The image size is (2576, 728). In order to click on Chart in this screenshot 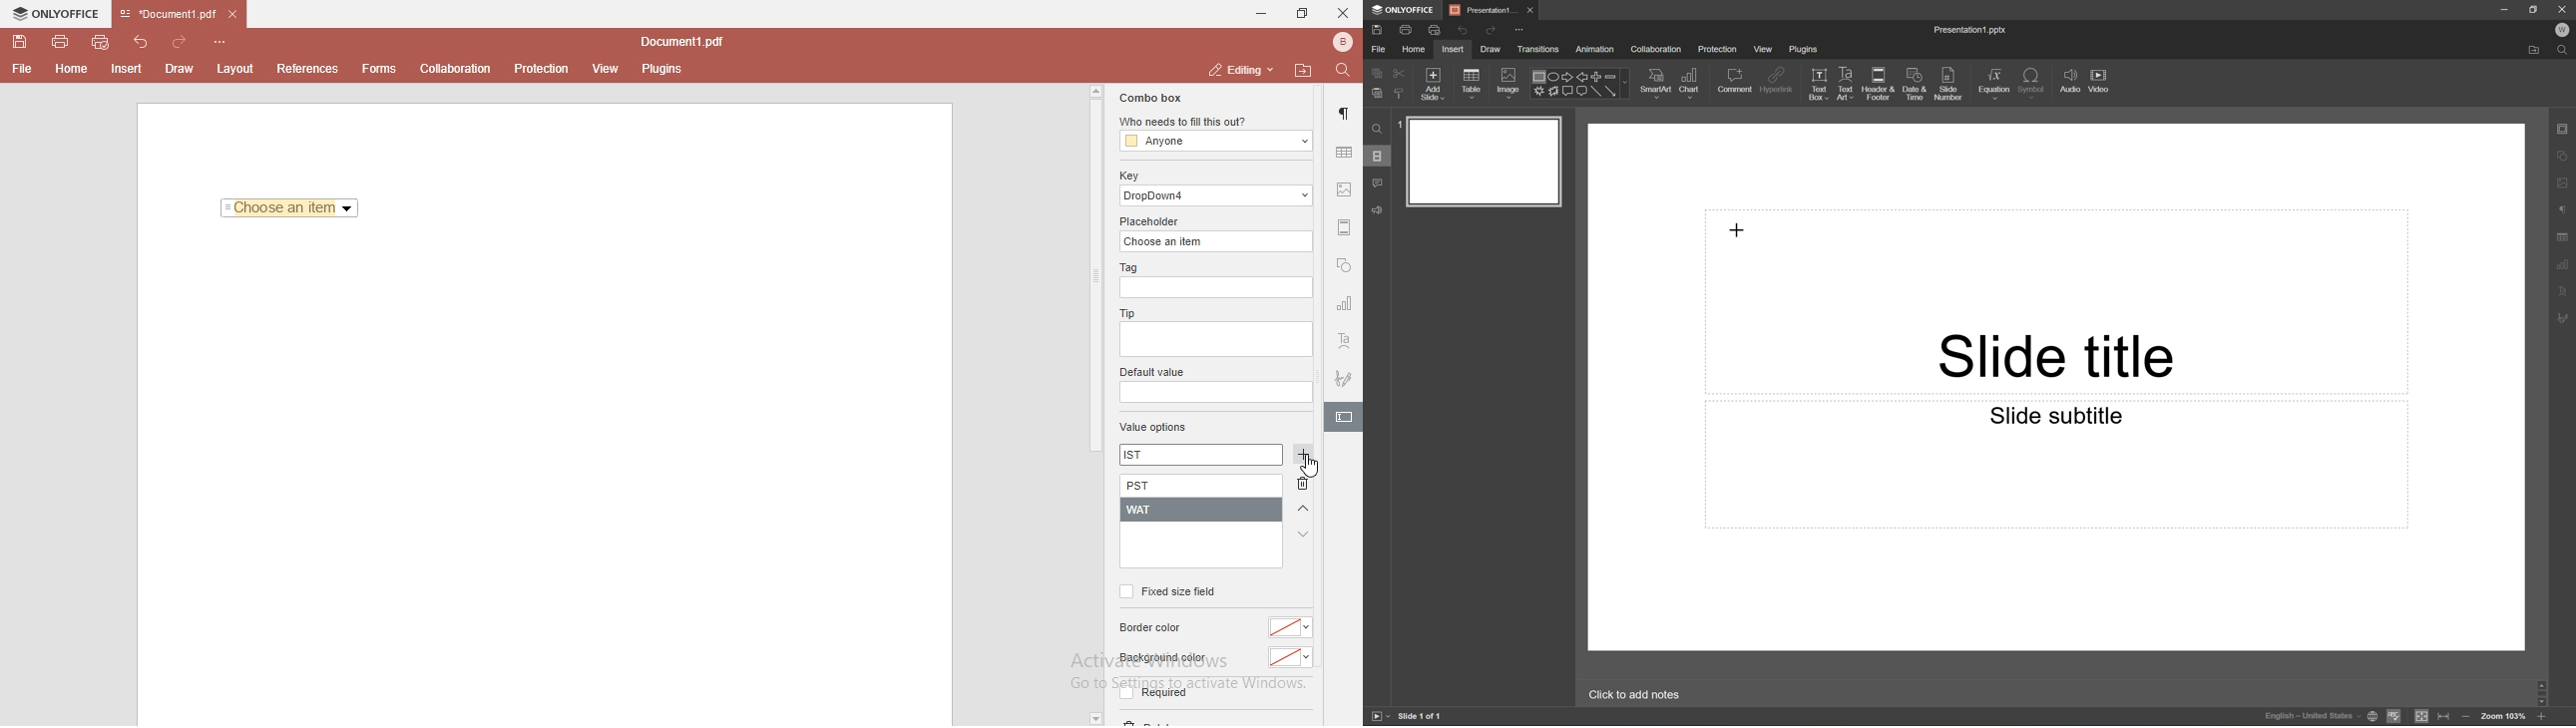, I will do `click(1689, 82)`.